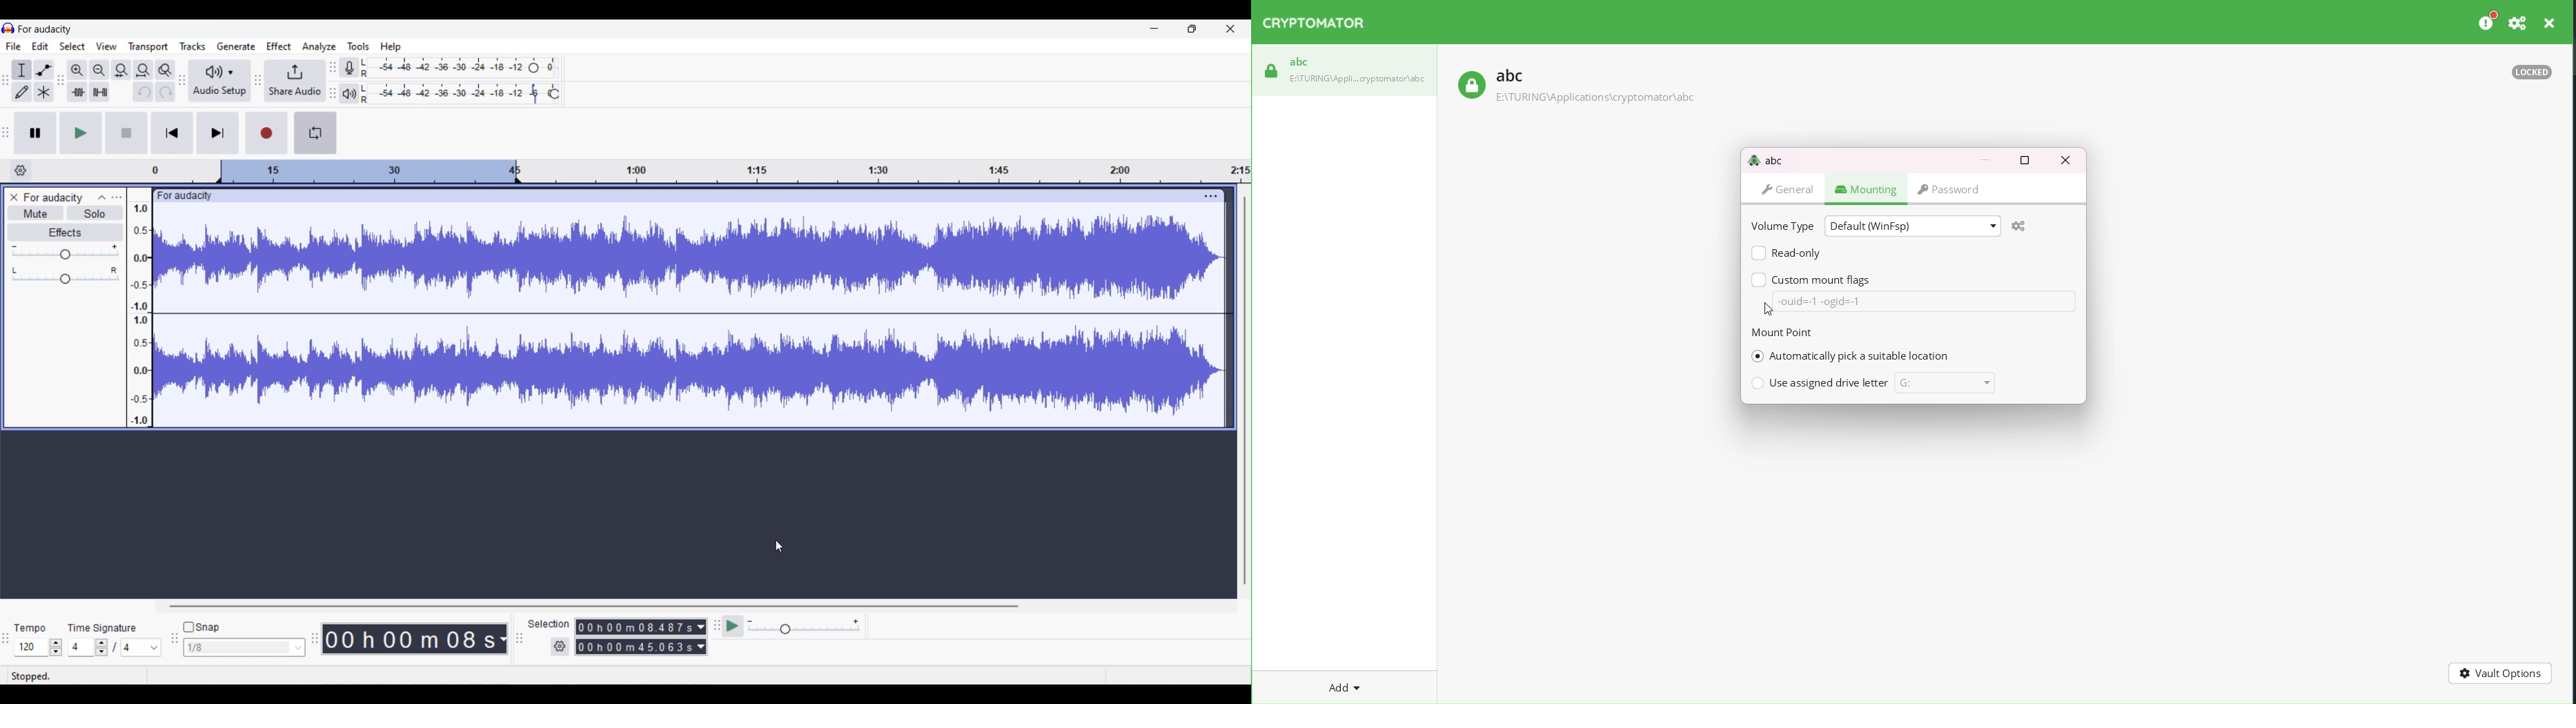 The width and height of the screenshot is (2576, 728). Describe the element at coordinates (2024, 159) in the screenshot. I see `maximize` at that location.